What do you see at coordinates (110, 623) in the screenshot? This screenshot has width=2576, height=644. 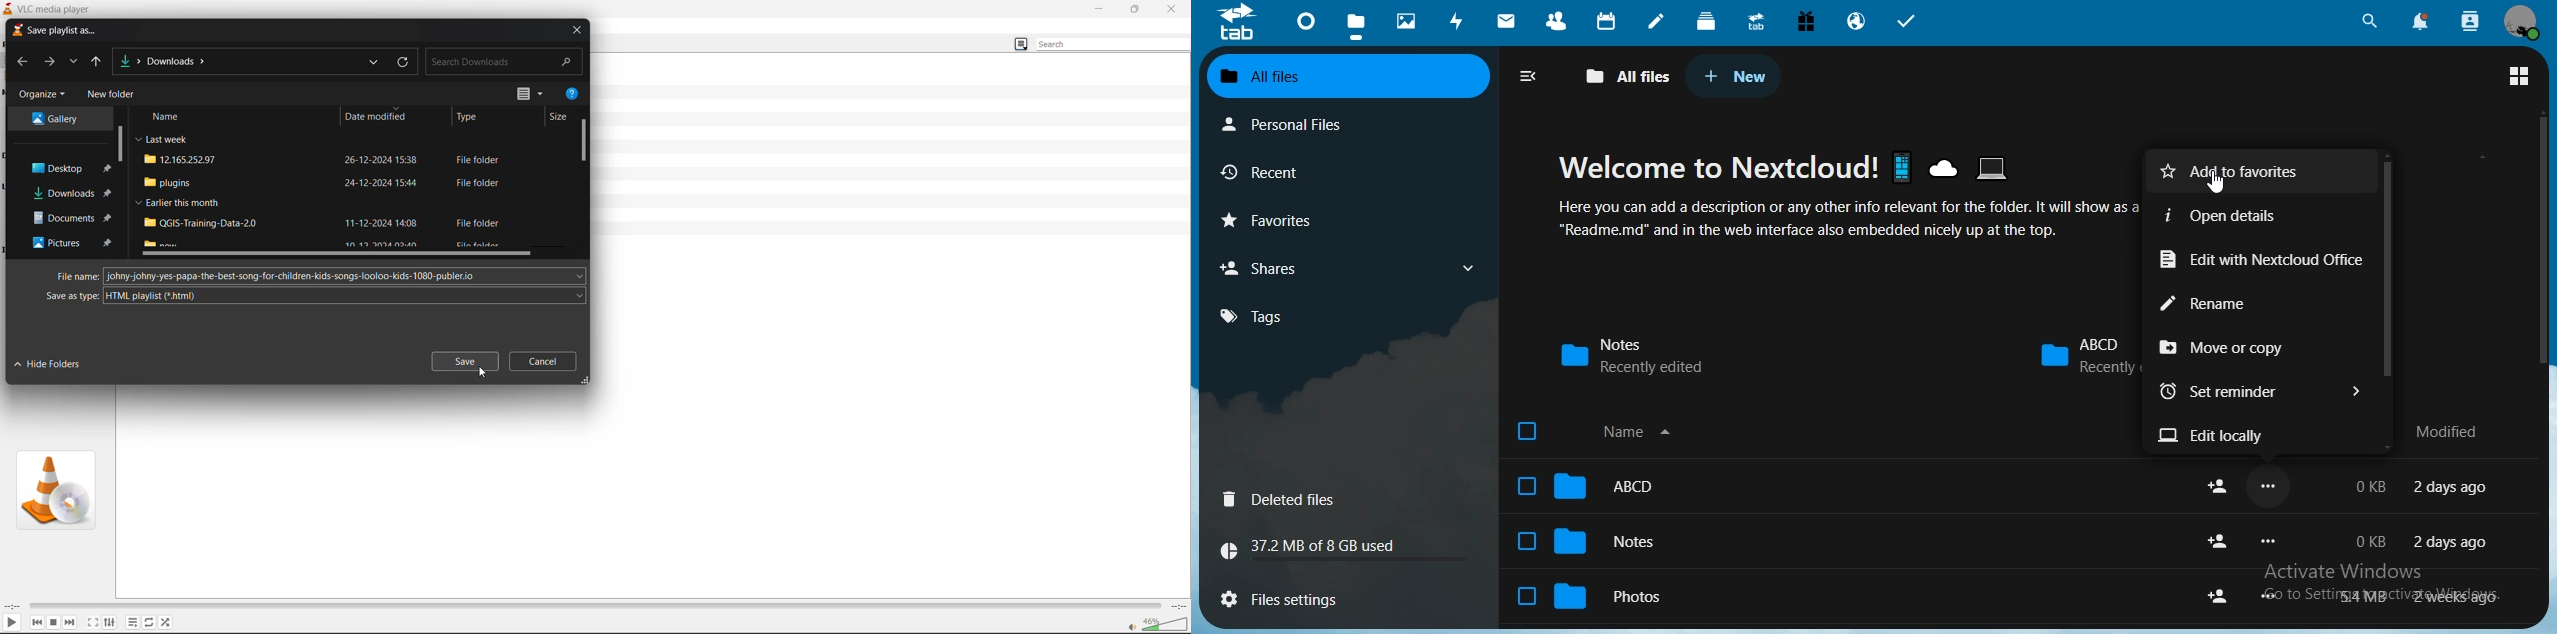 I see `settings` at bounding box center [110, 623].